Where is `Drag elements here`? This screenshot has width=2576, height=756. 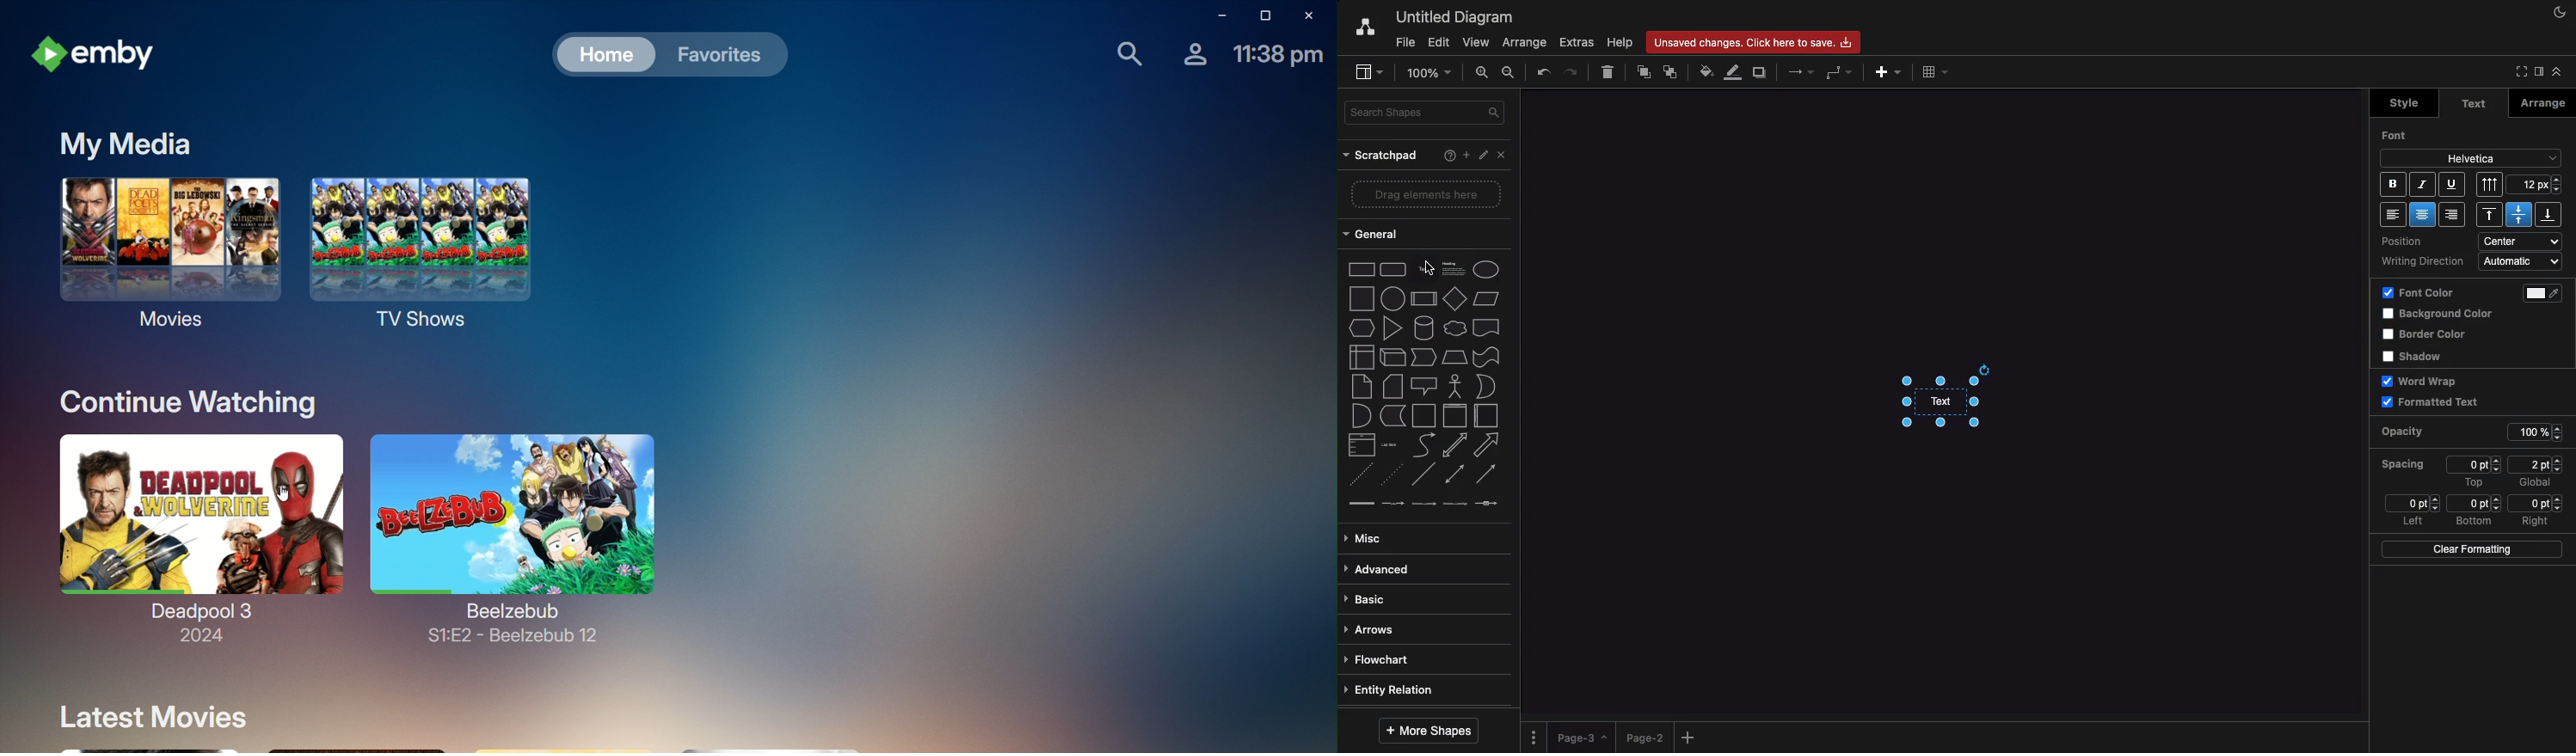
Drag elements here is located at coordinates (1428, 193).